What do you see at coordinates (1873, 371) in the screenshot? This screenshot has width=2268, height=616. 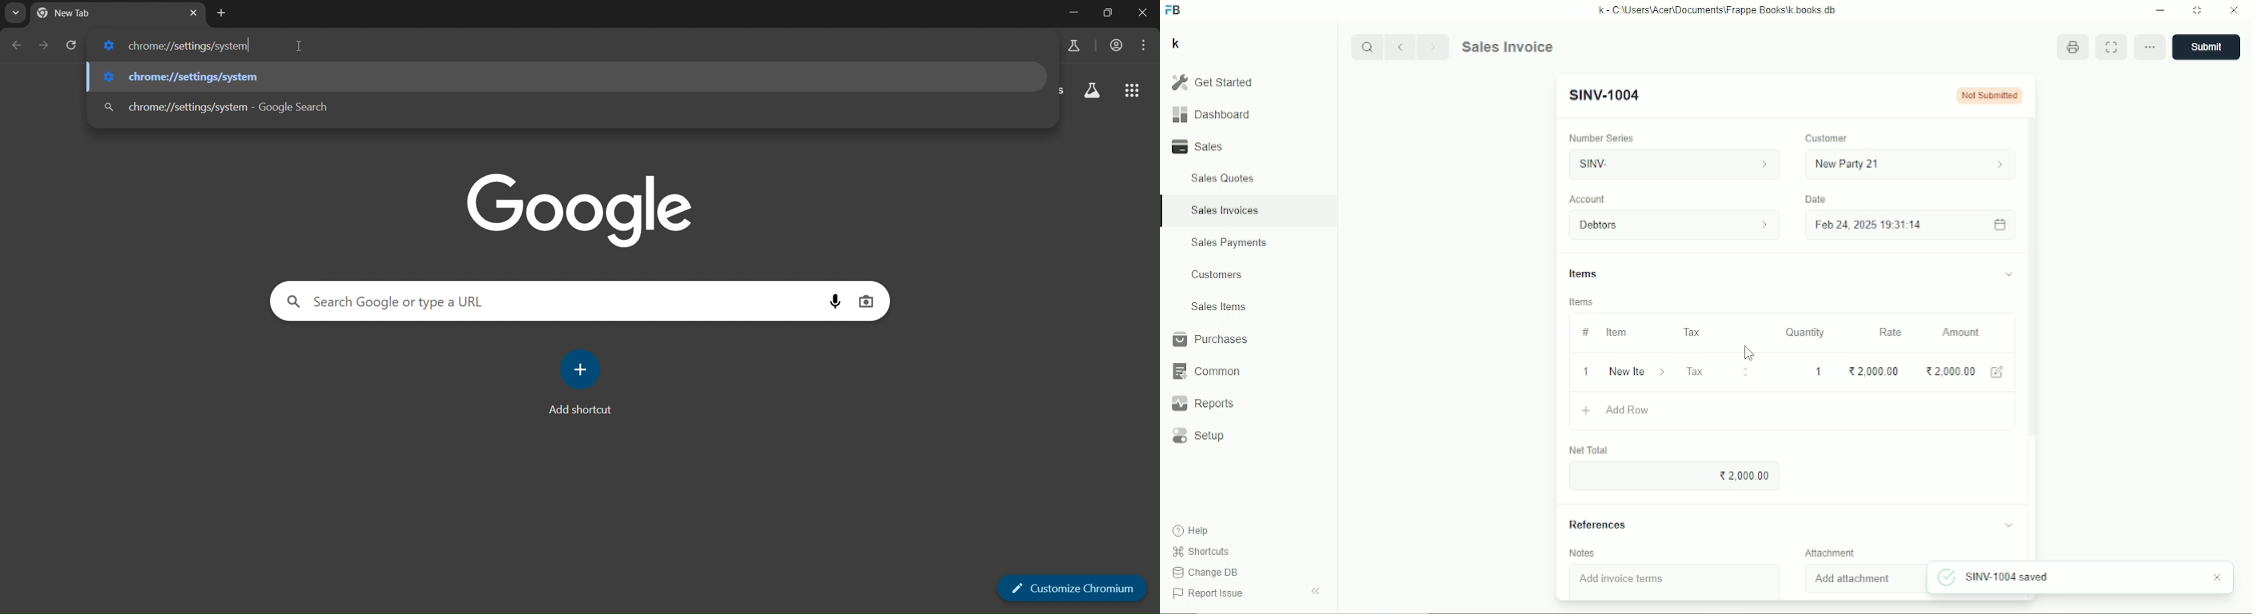 I see `2000.00` at bounding box center [1873, 371].